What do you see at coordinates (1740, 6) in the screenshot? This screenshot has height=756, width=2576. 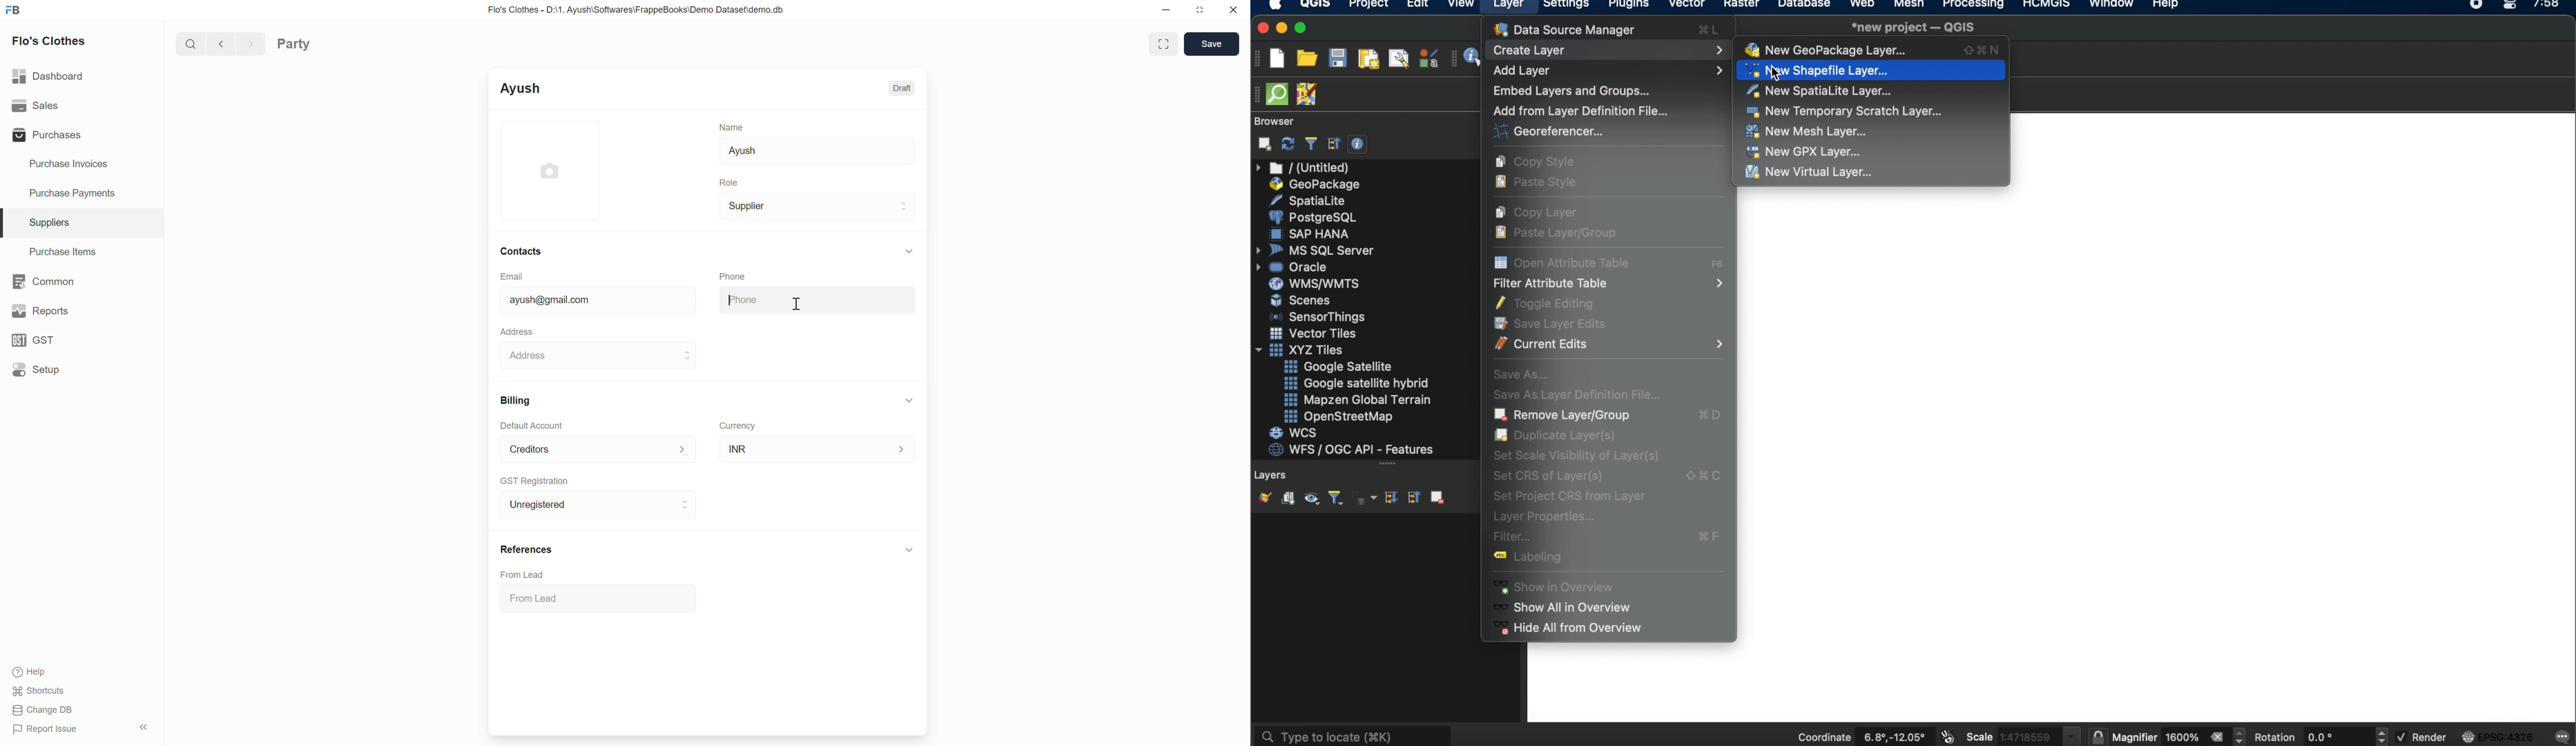 I see `raster` at bounding box center [1740, 6].